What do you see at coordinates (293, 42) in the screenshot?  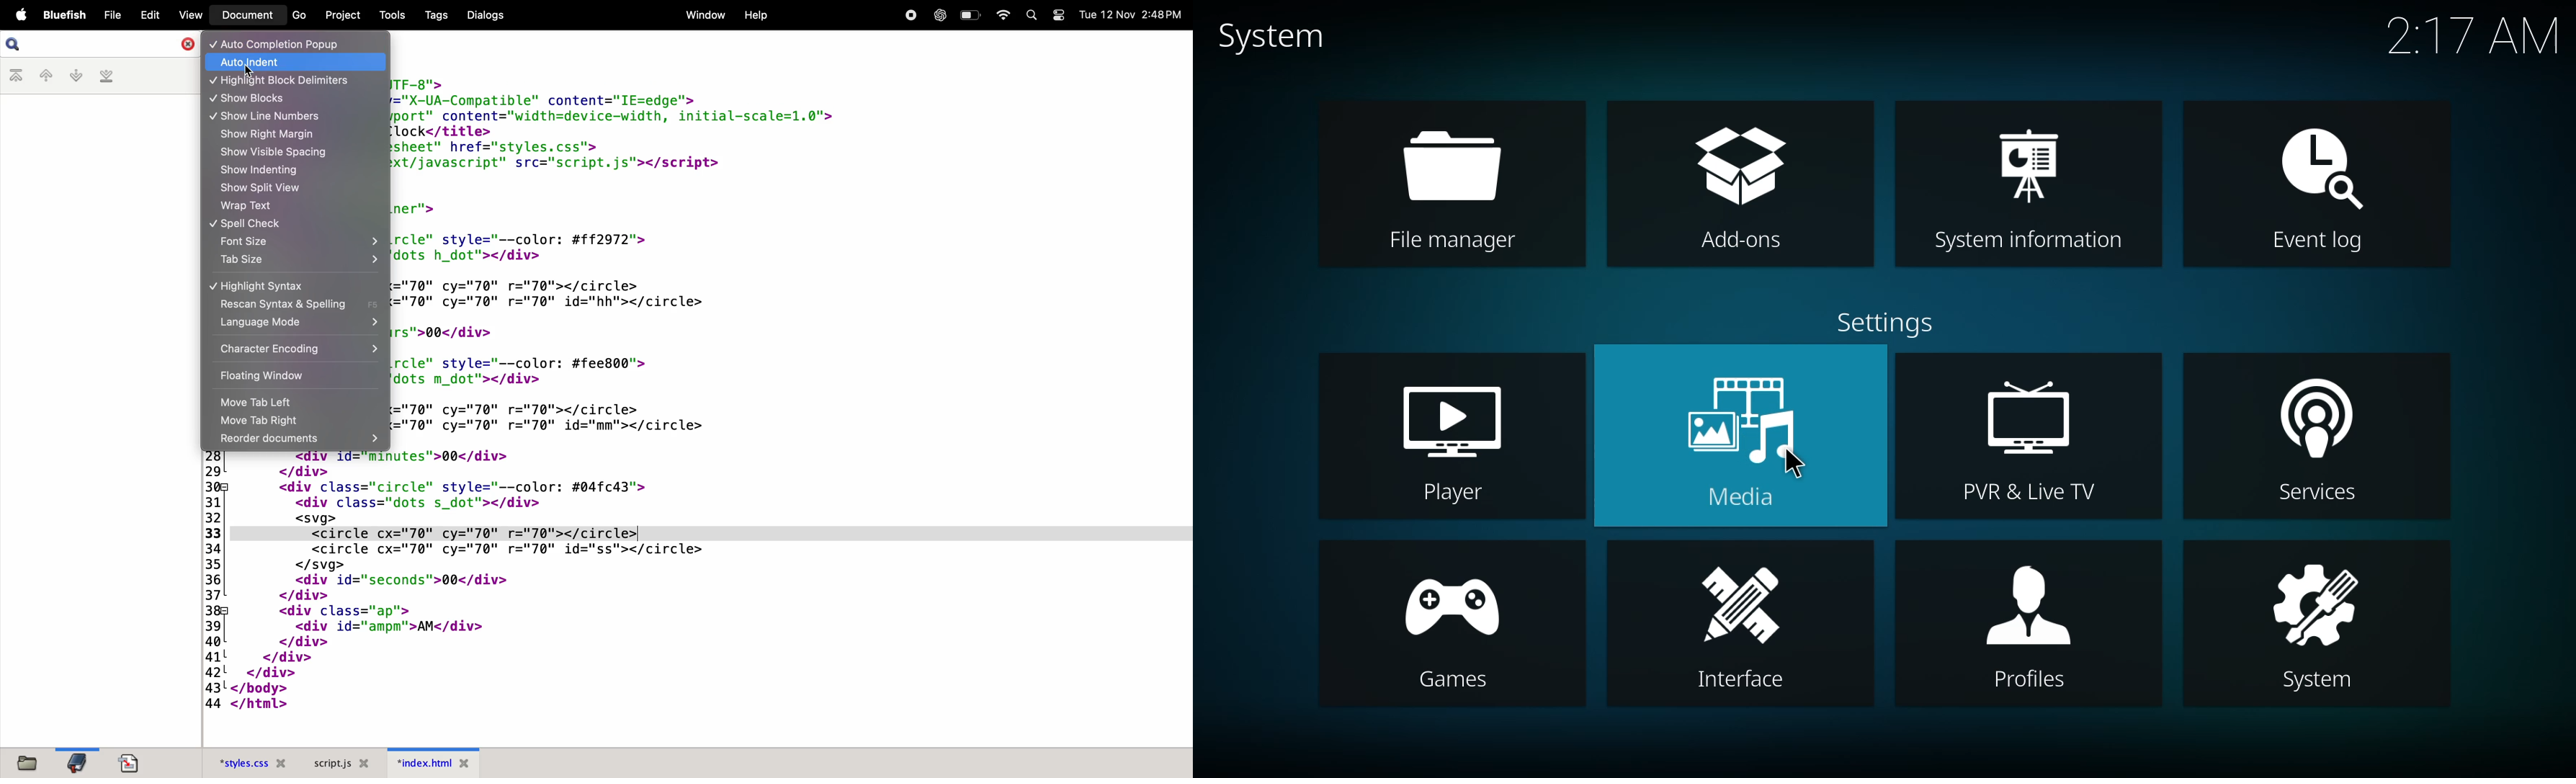 I see `auto completion pop up` at bounding box center [293, 42].